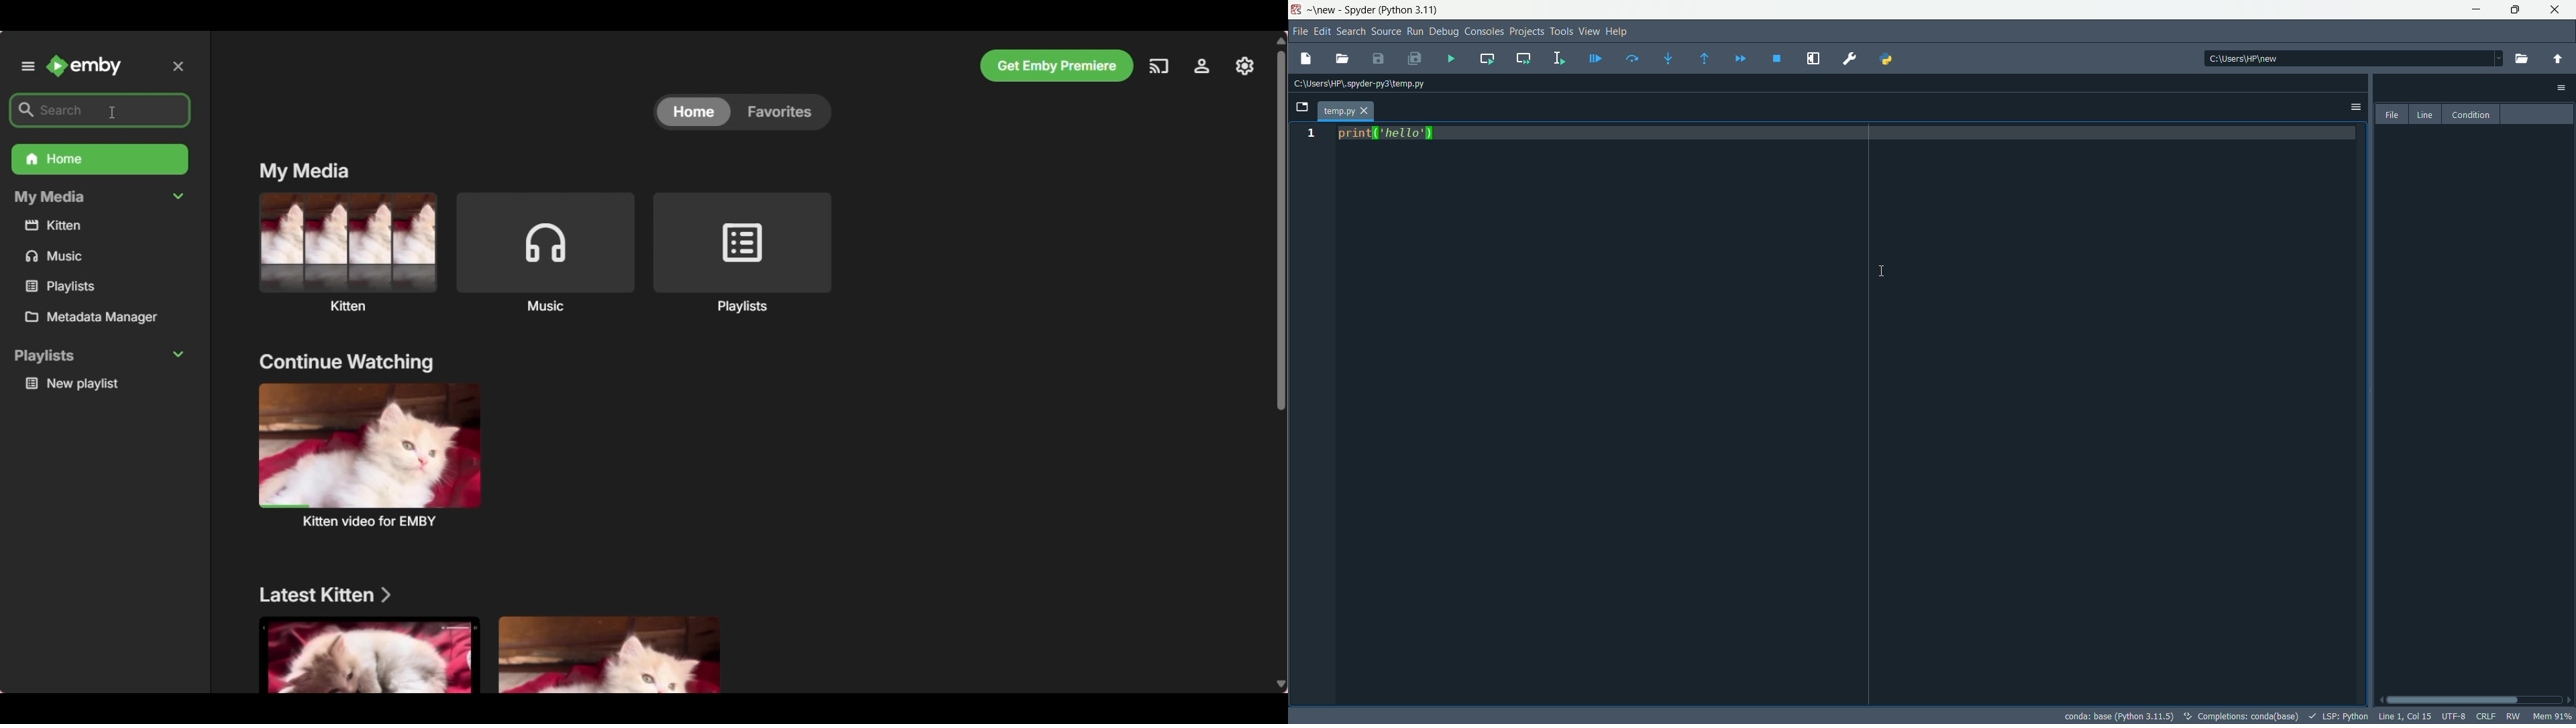 Image resolution: width=2576 pixels, height=728 pixels. What do you see at coordinates (2492, 57) in the screenshot?
I see `dropdown` at bounding box center [2492, 57].